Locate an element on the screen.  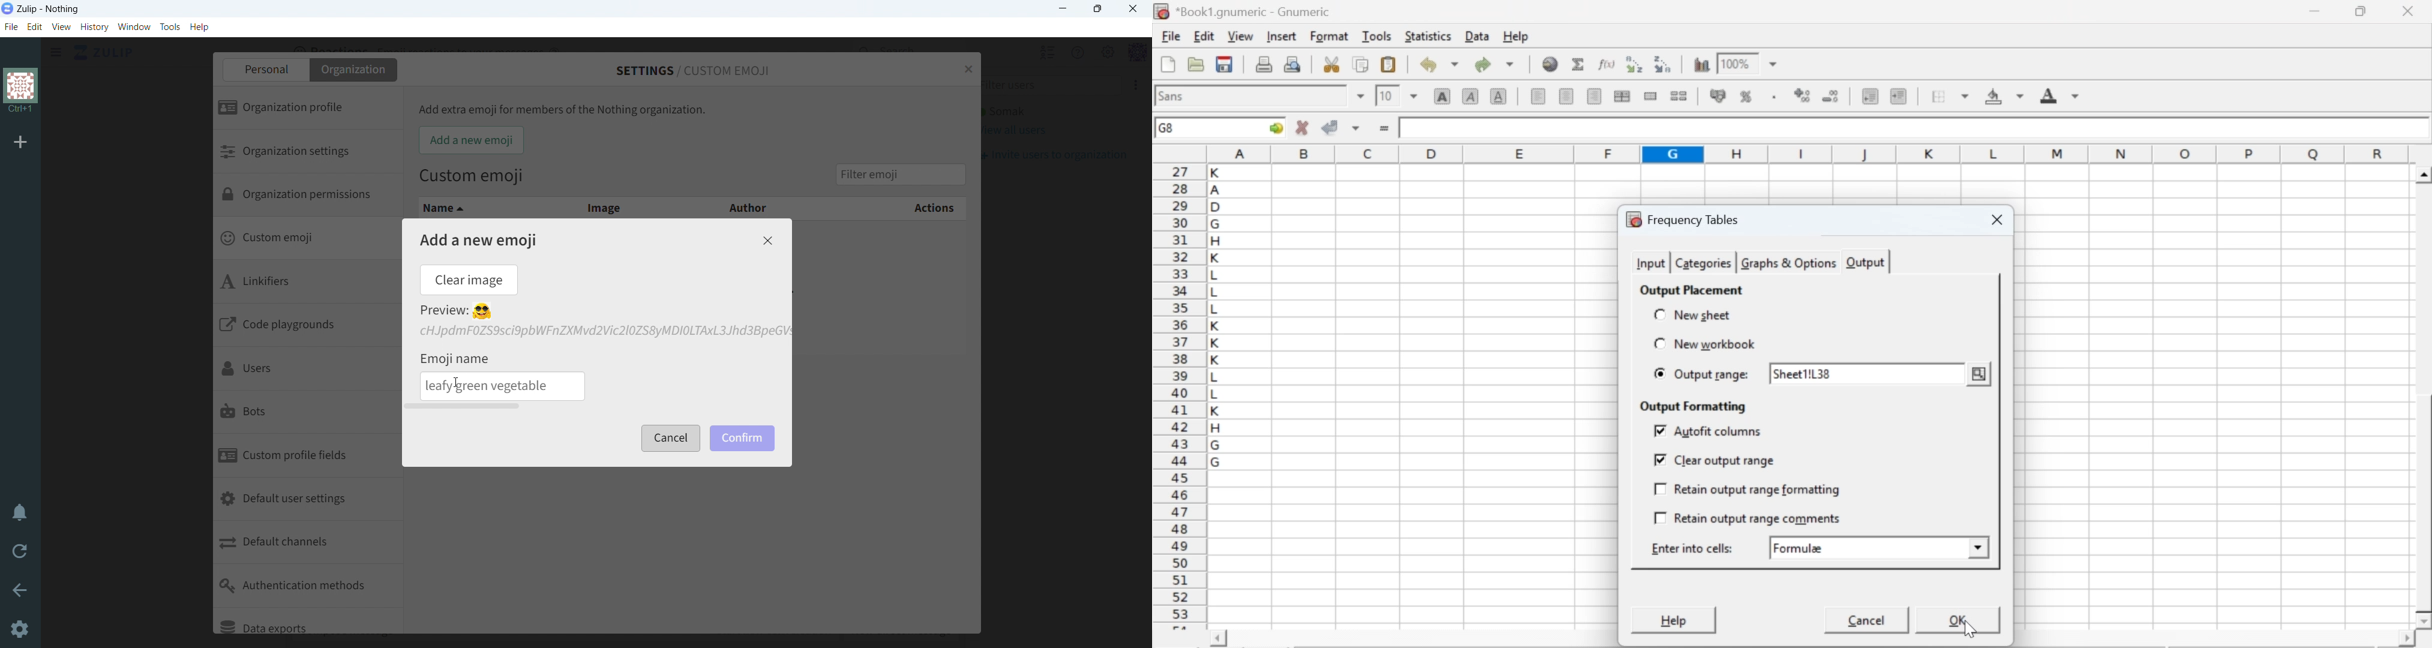
view is located at coordinates (62, 27).